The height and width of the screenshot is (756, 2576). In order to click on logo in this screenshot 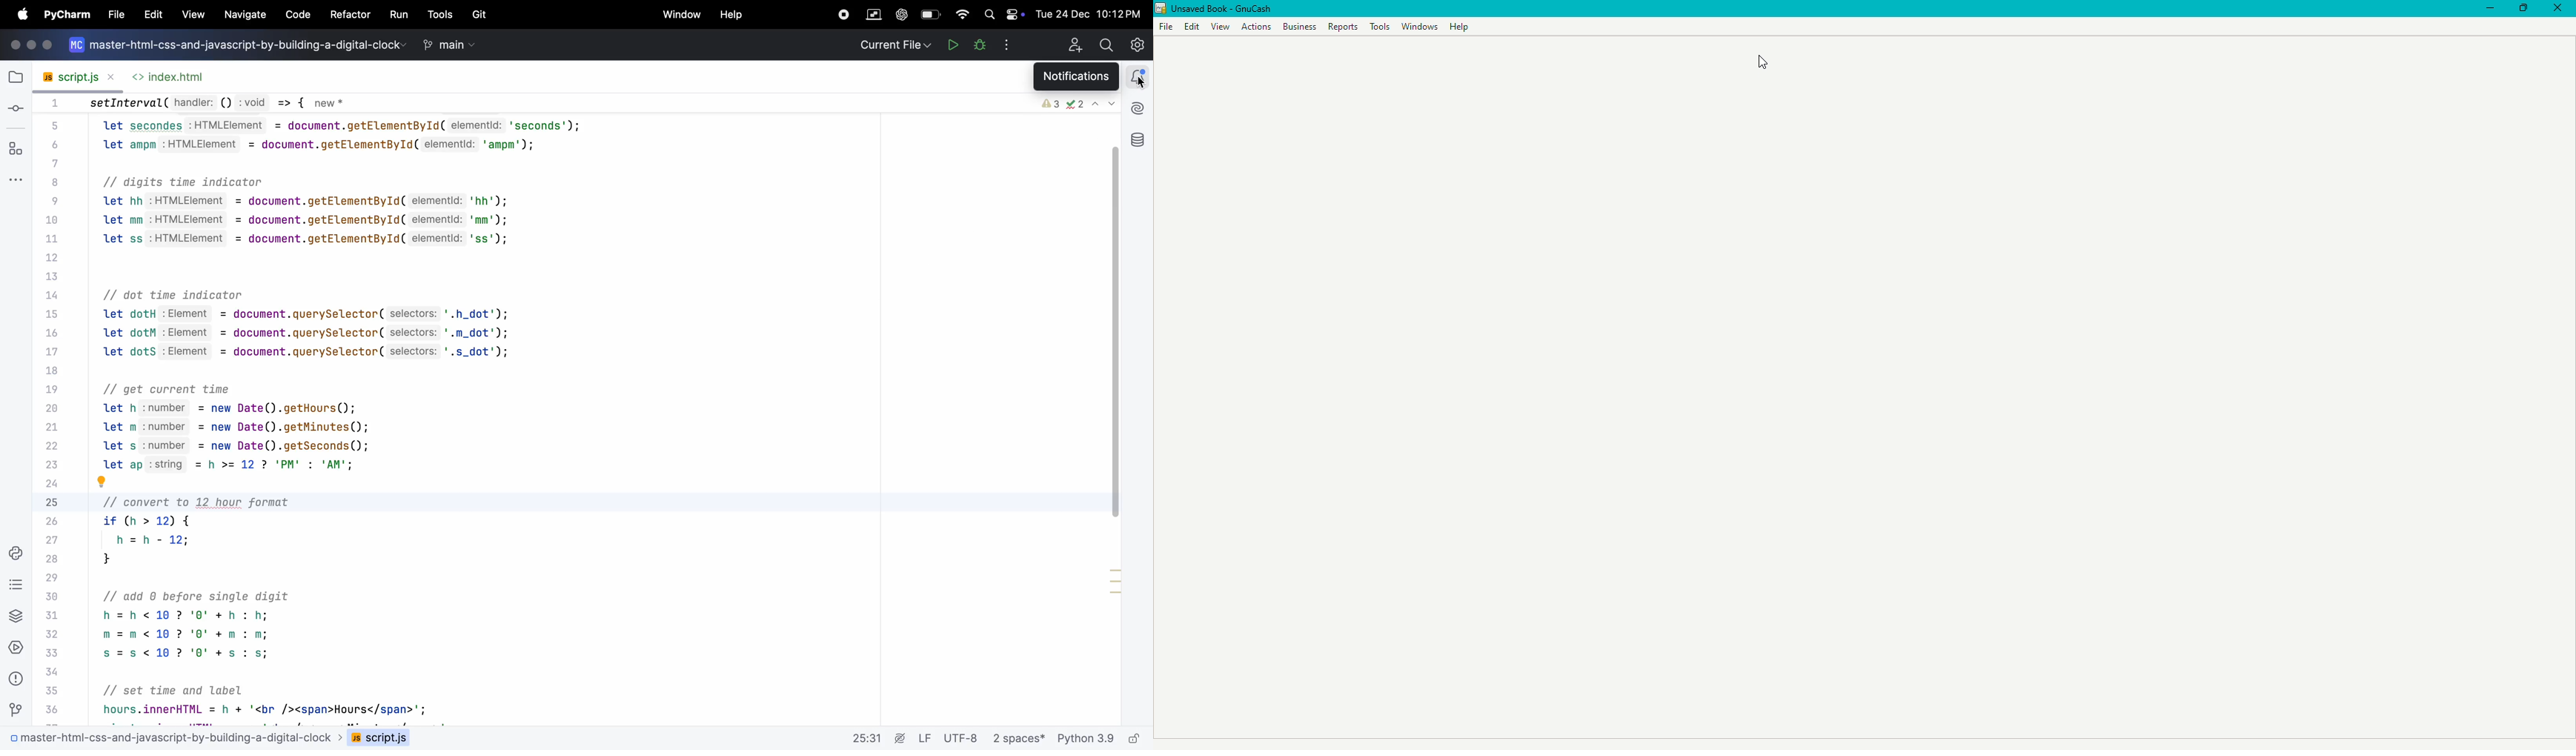, I will do `click(1162, 9)`.